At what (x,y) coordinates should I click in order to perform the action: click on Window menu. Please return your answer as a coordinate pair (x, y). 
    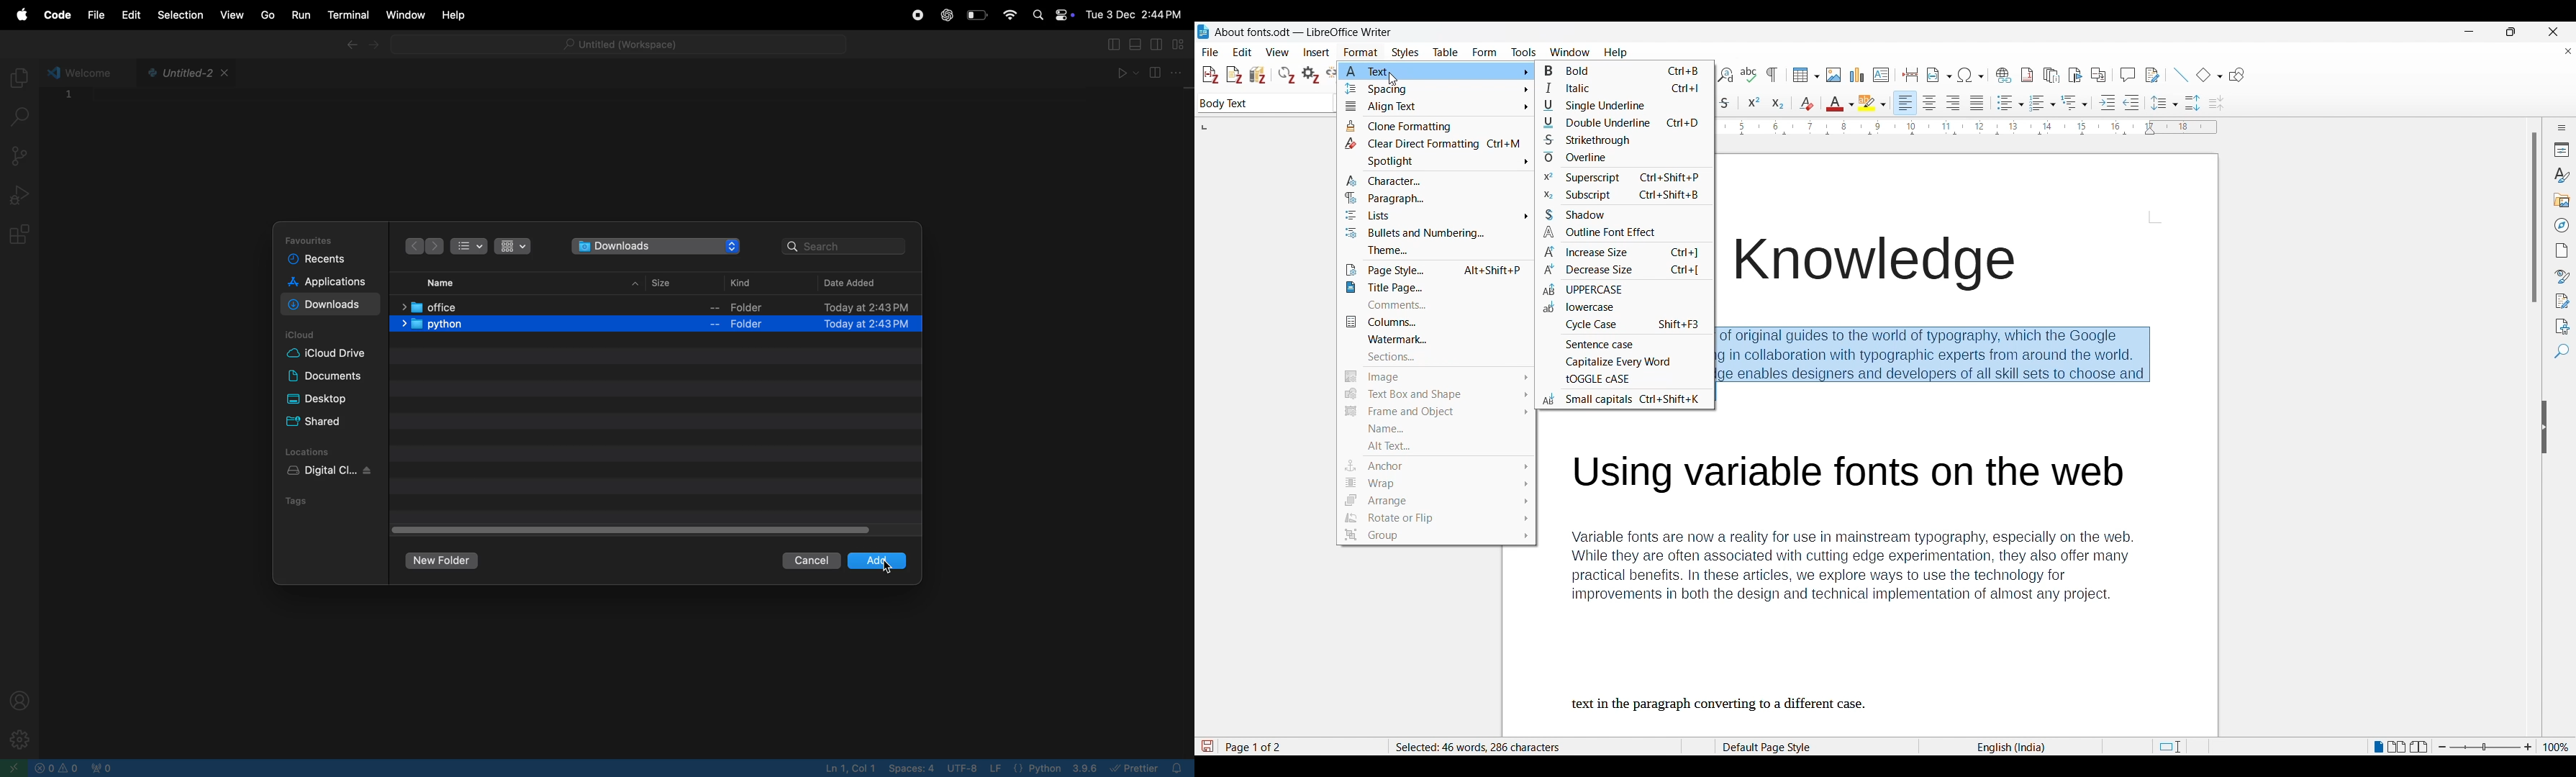
    Looking at the image, I should click on (1570, 53).